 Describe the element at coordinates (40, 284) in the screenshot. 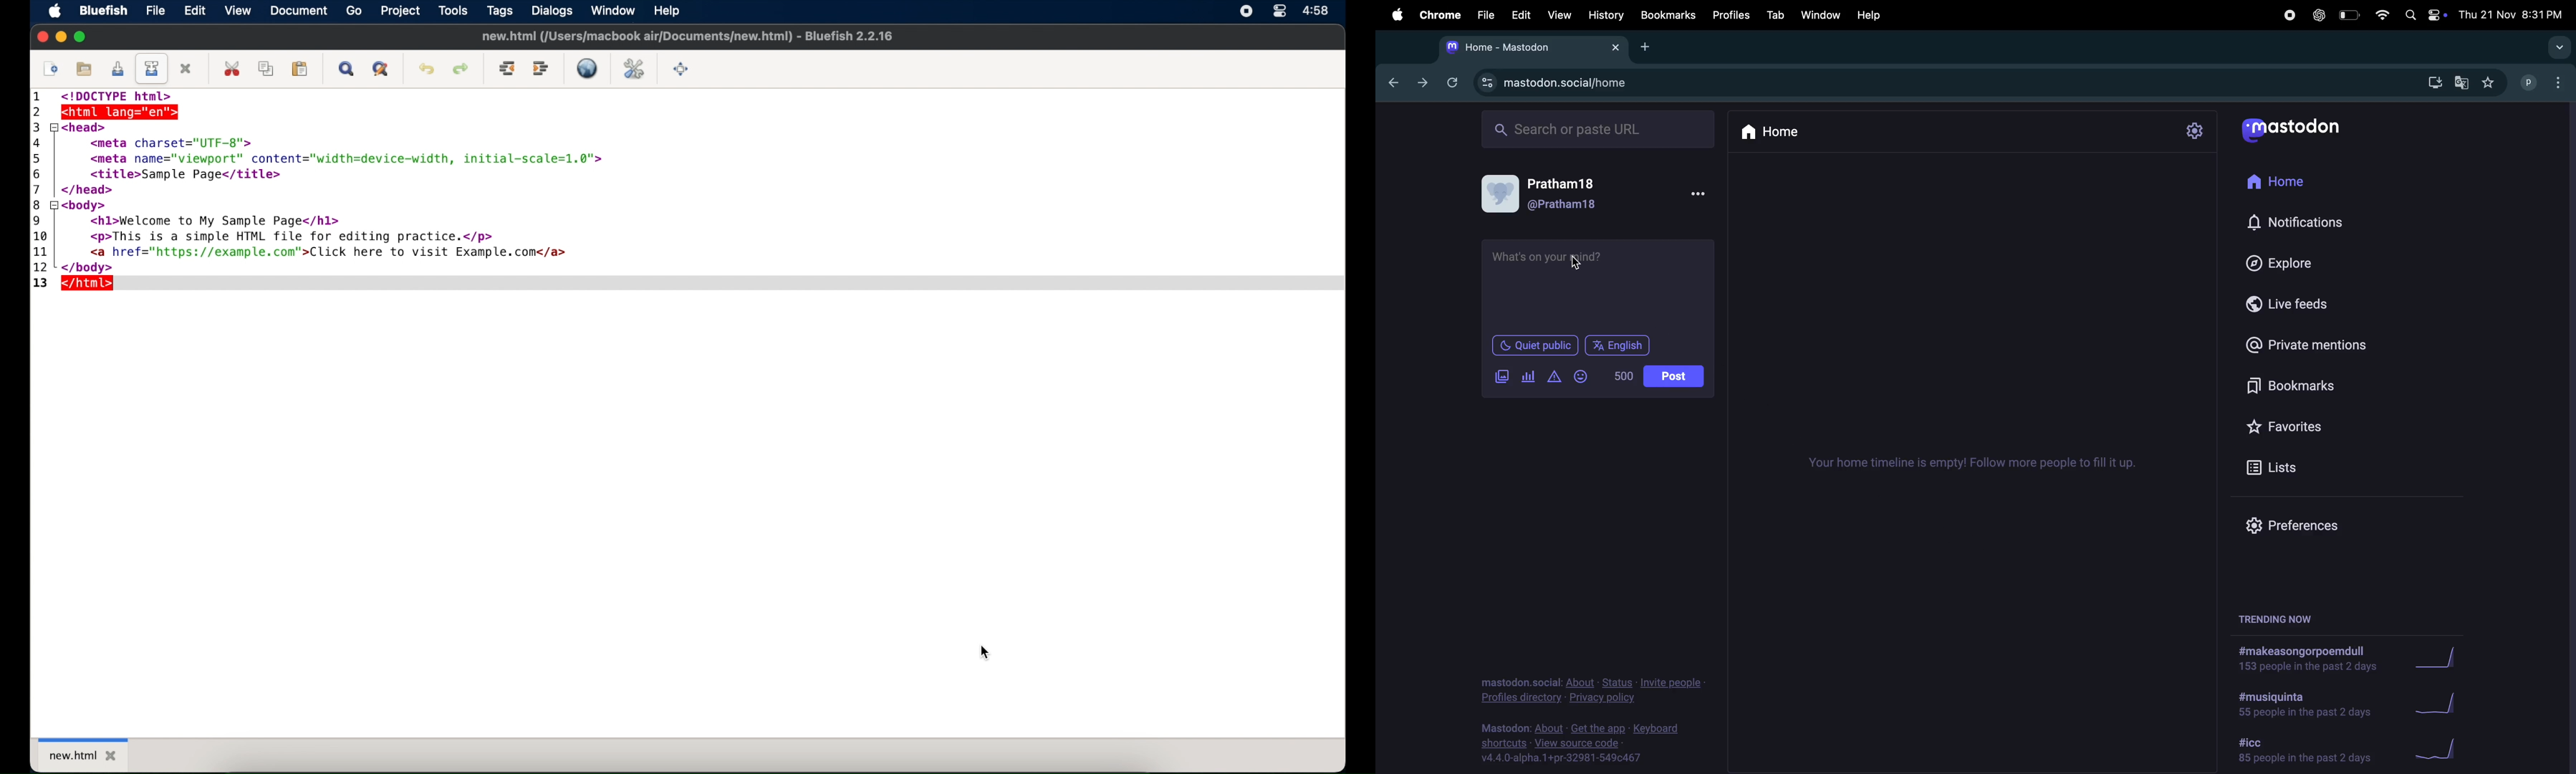

I see `13` at that location.